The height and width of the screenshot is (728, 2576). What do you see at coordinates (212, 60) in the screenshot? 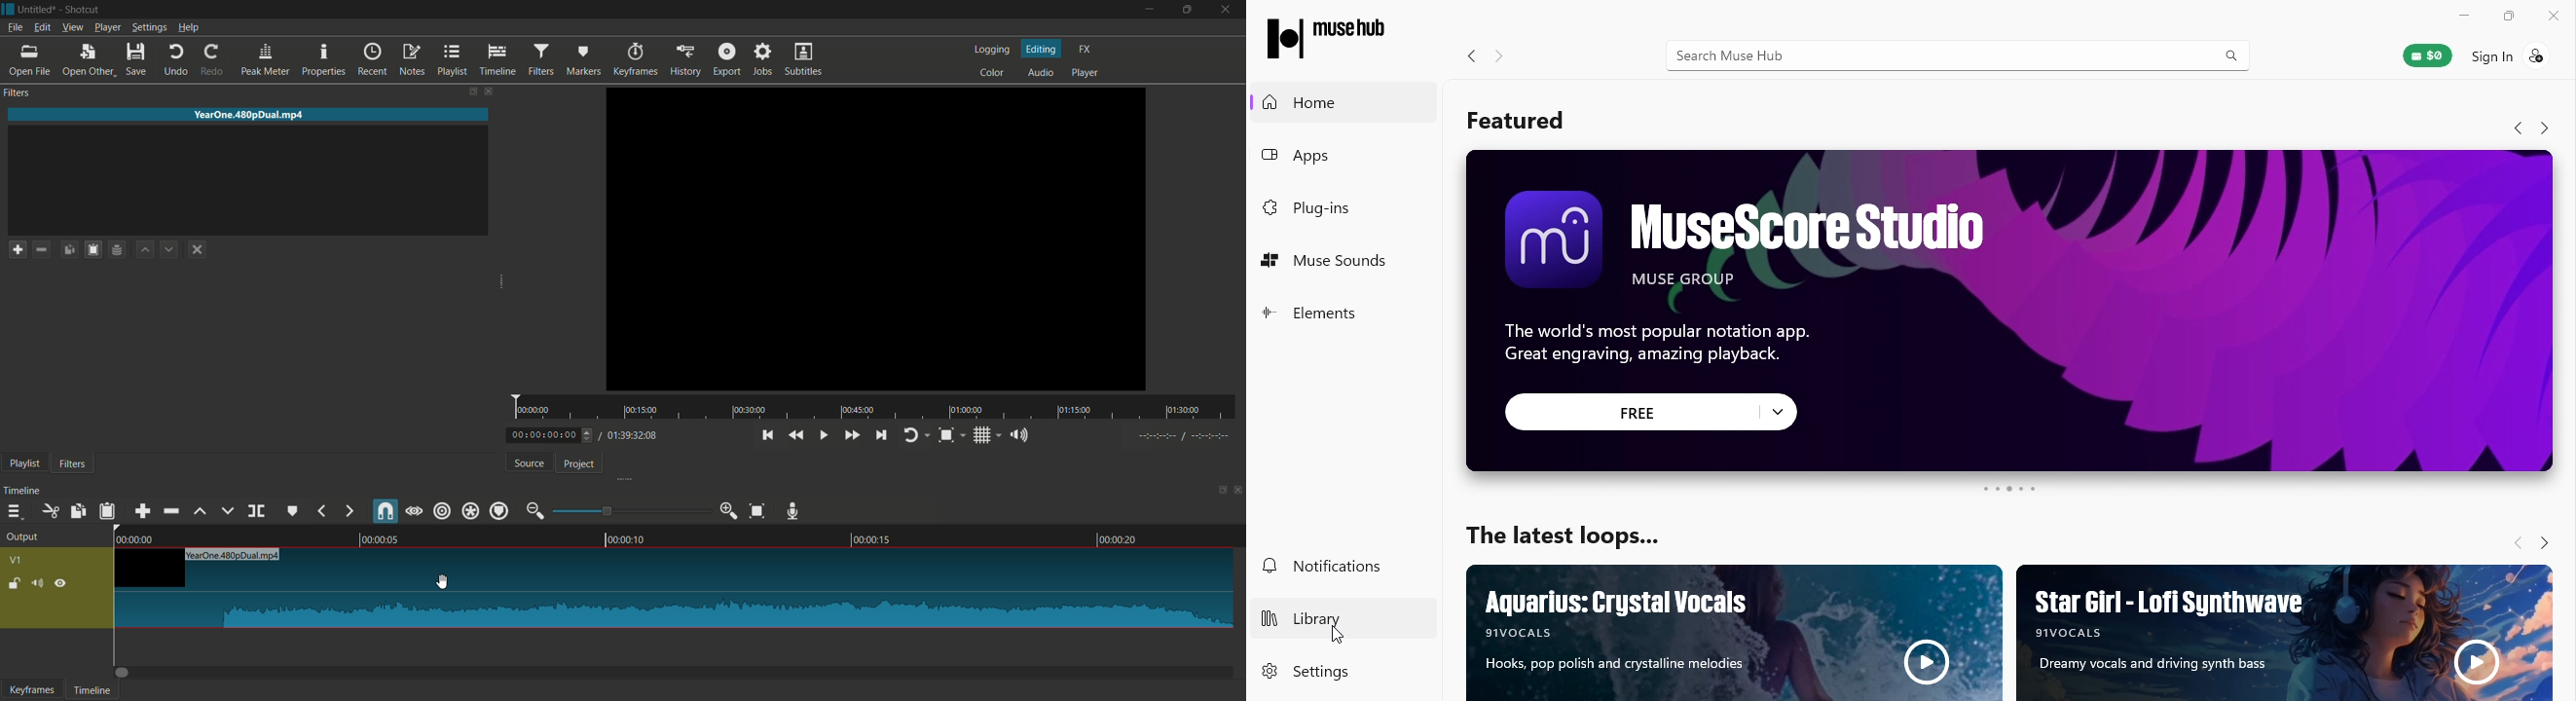
I see `redo` at bounding box center [212, 60].